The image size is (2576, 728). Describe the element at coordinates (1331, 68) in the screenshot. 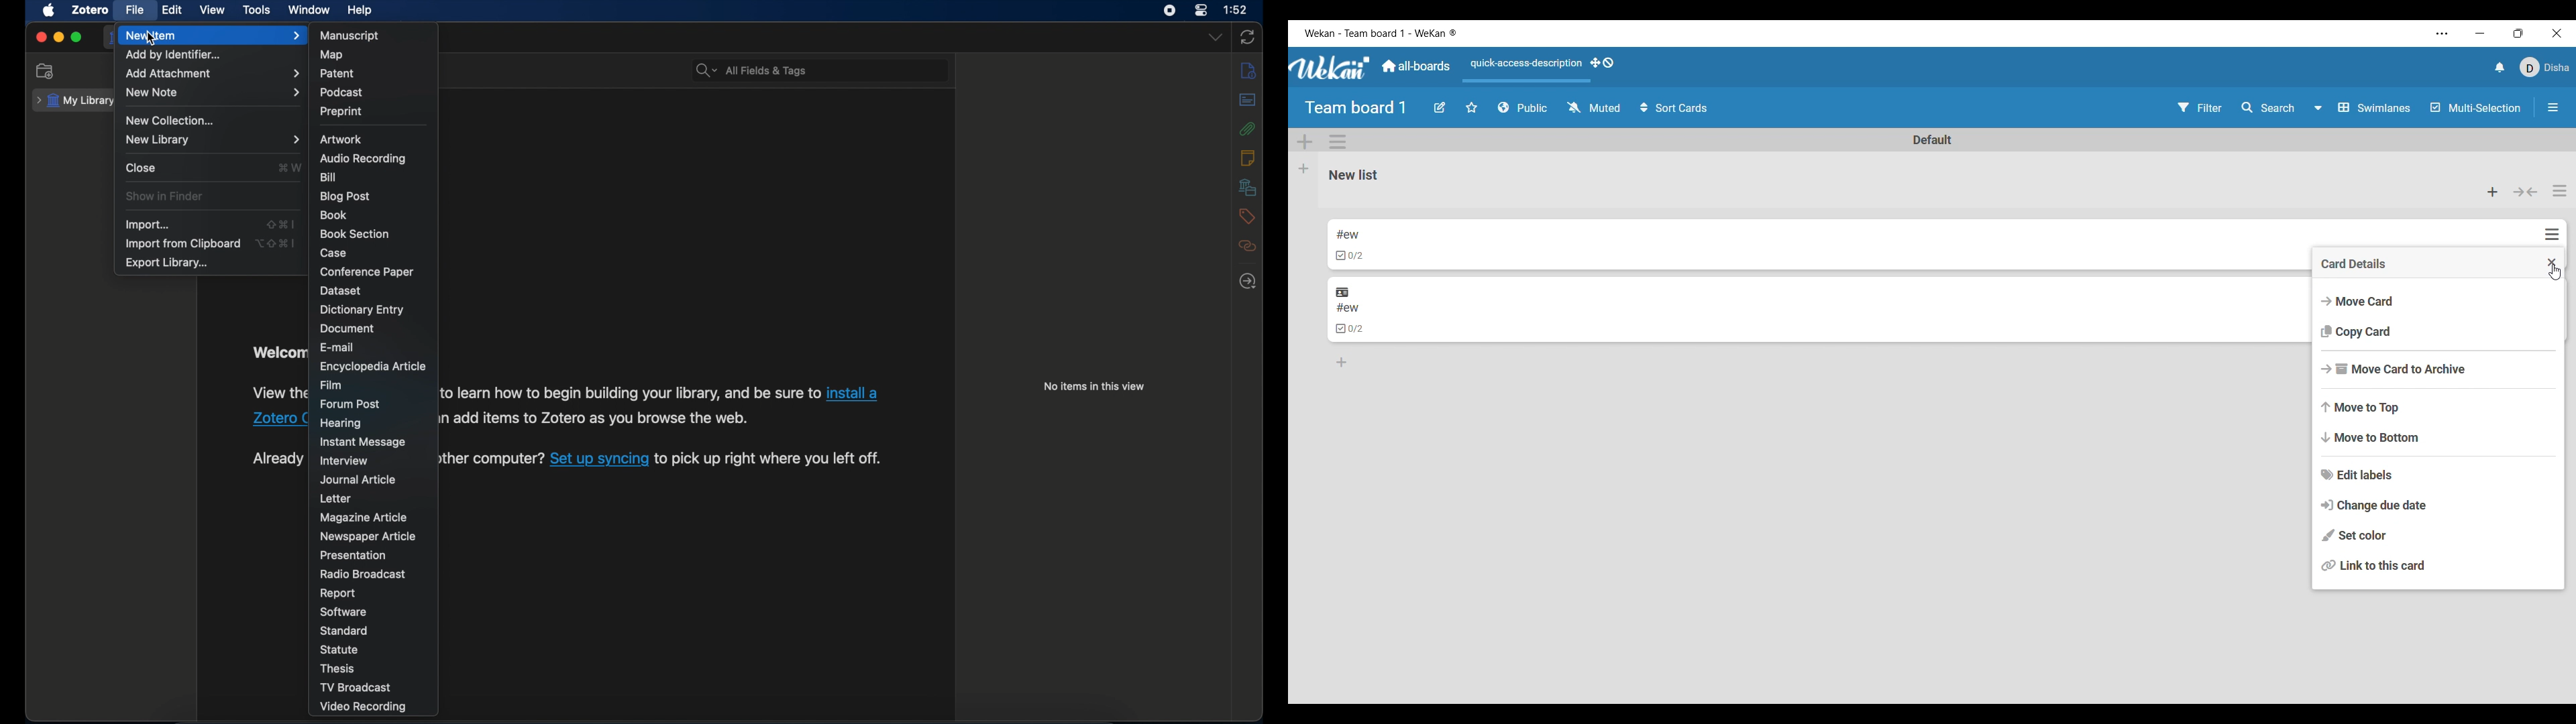

I see `Software logo` at that location.